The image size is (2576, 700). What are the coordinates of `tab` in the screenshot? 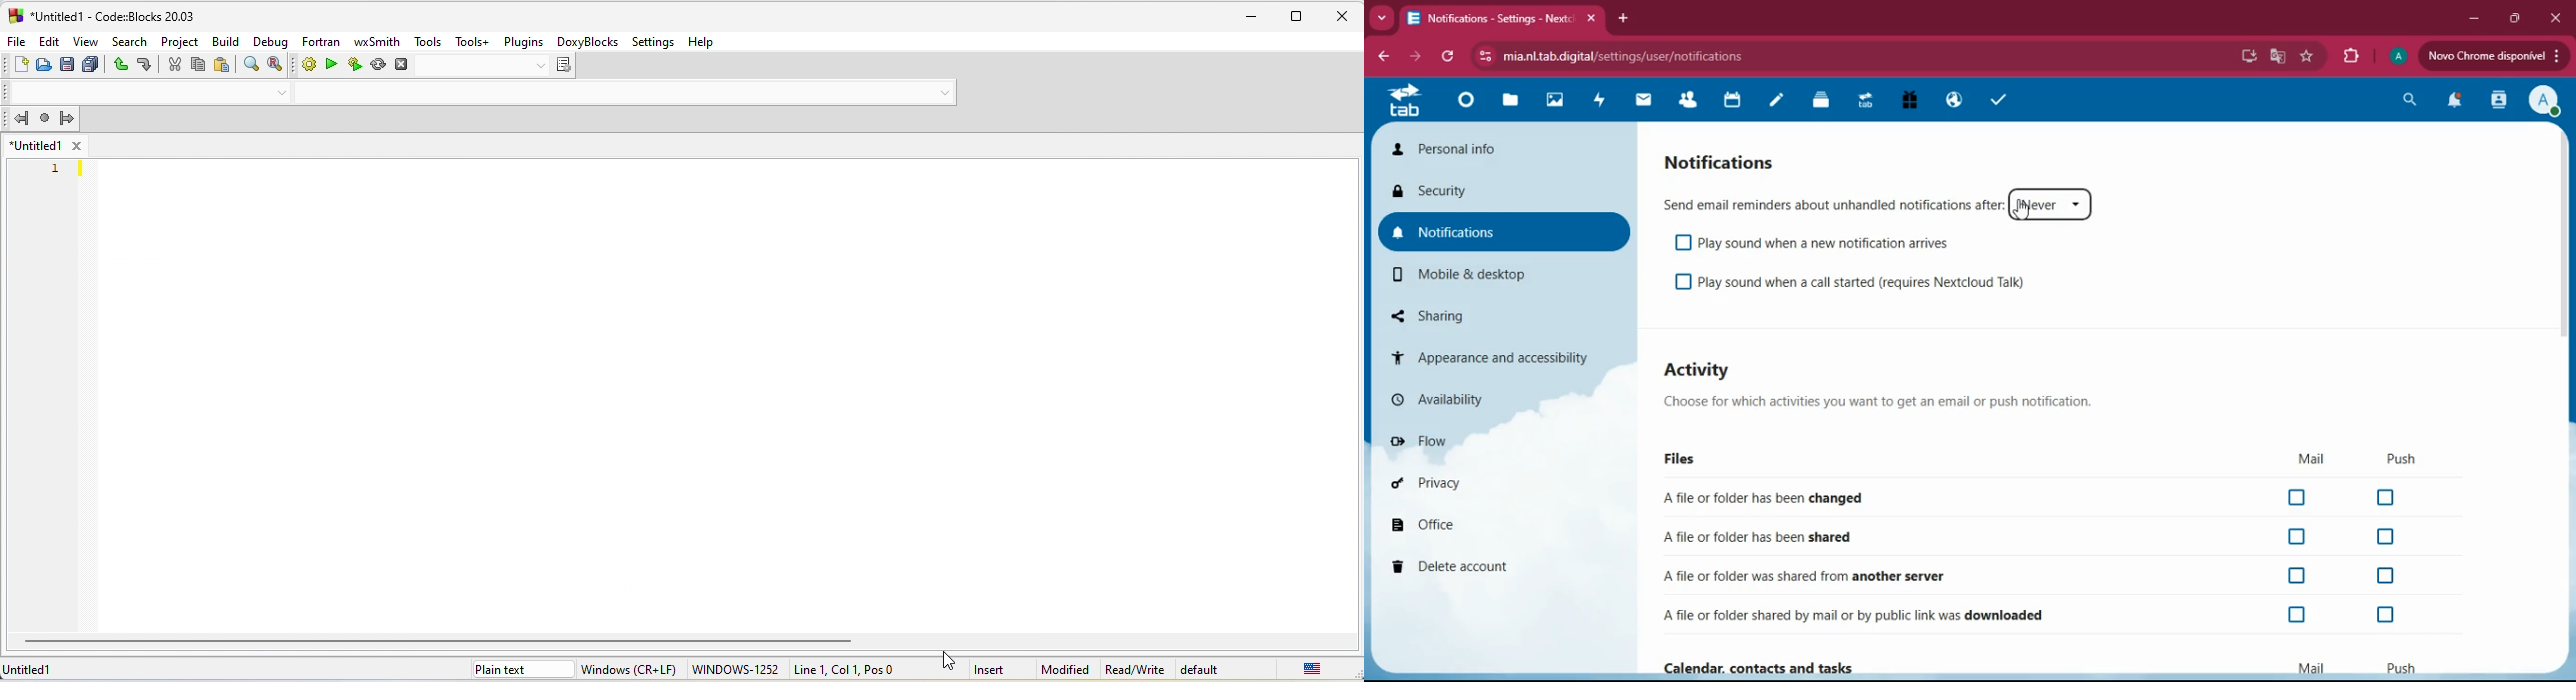 It's located at (1866, 103).